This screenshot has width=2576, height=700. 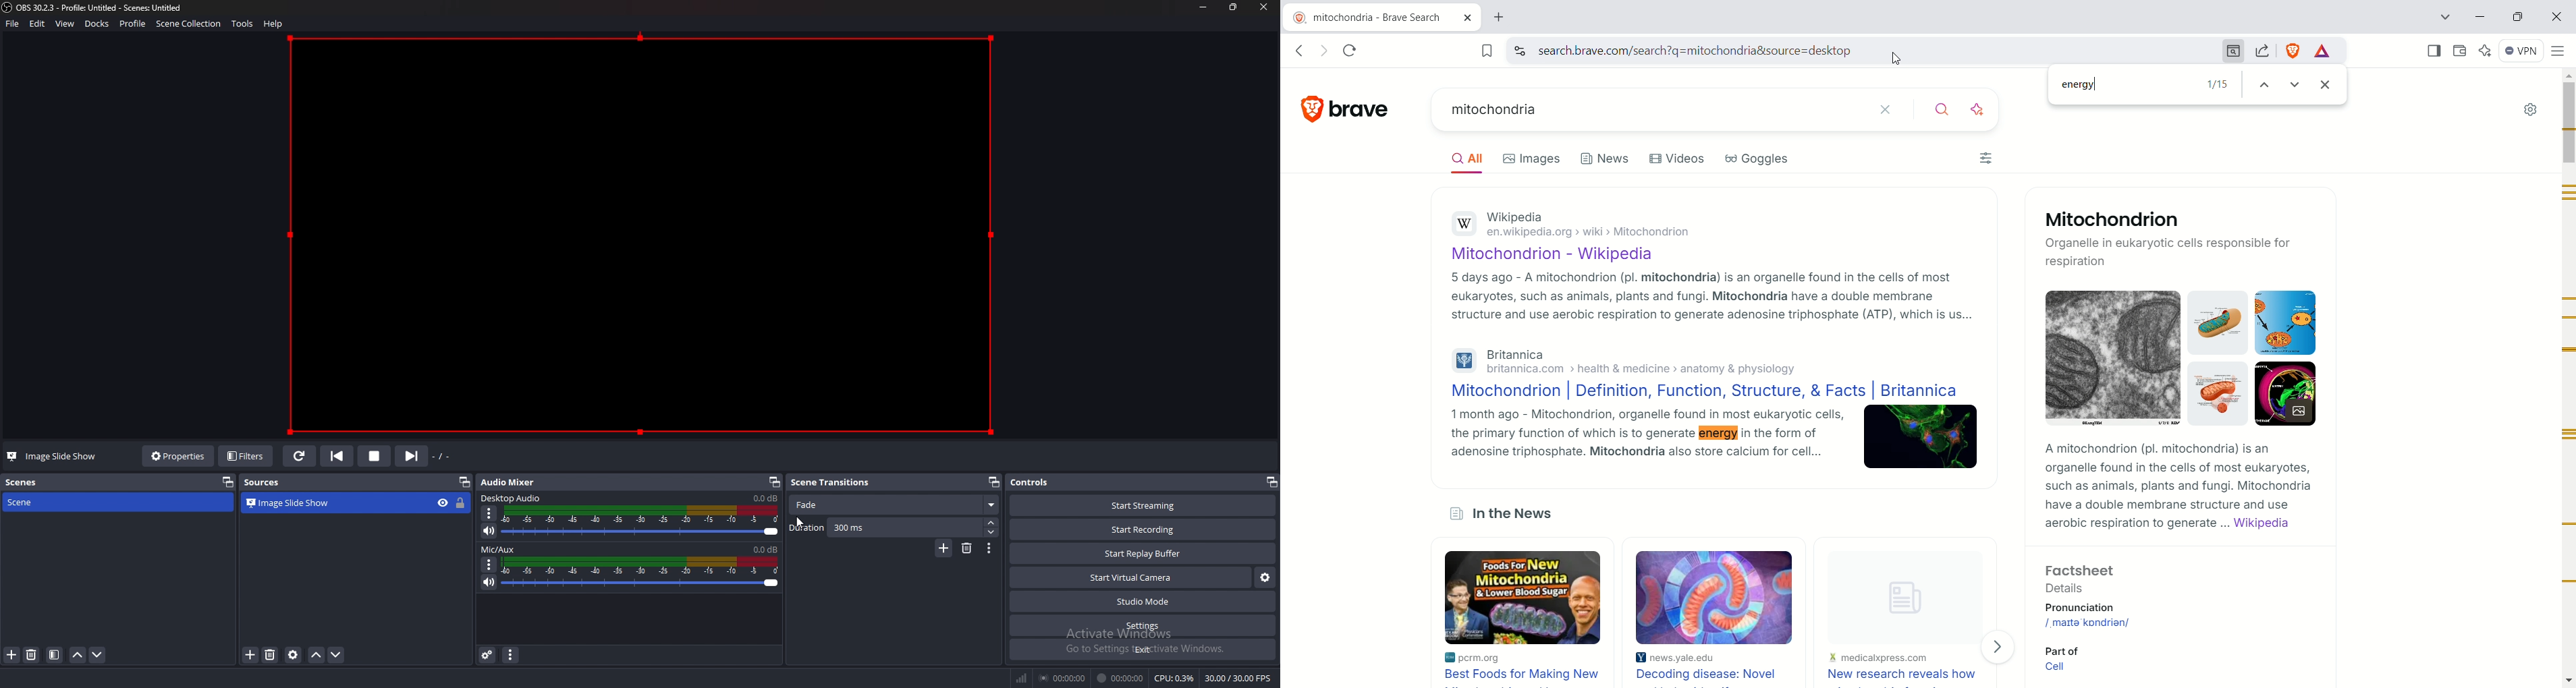 What do you see at coordinates (1885, 107) in the screenshot?
I see `clear` at bounding box center [1885, 107].